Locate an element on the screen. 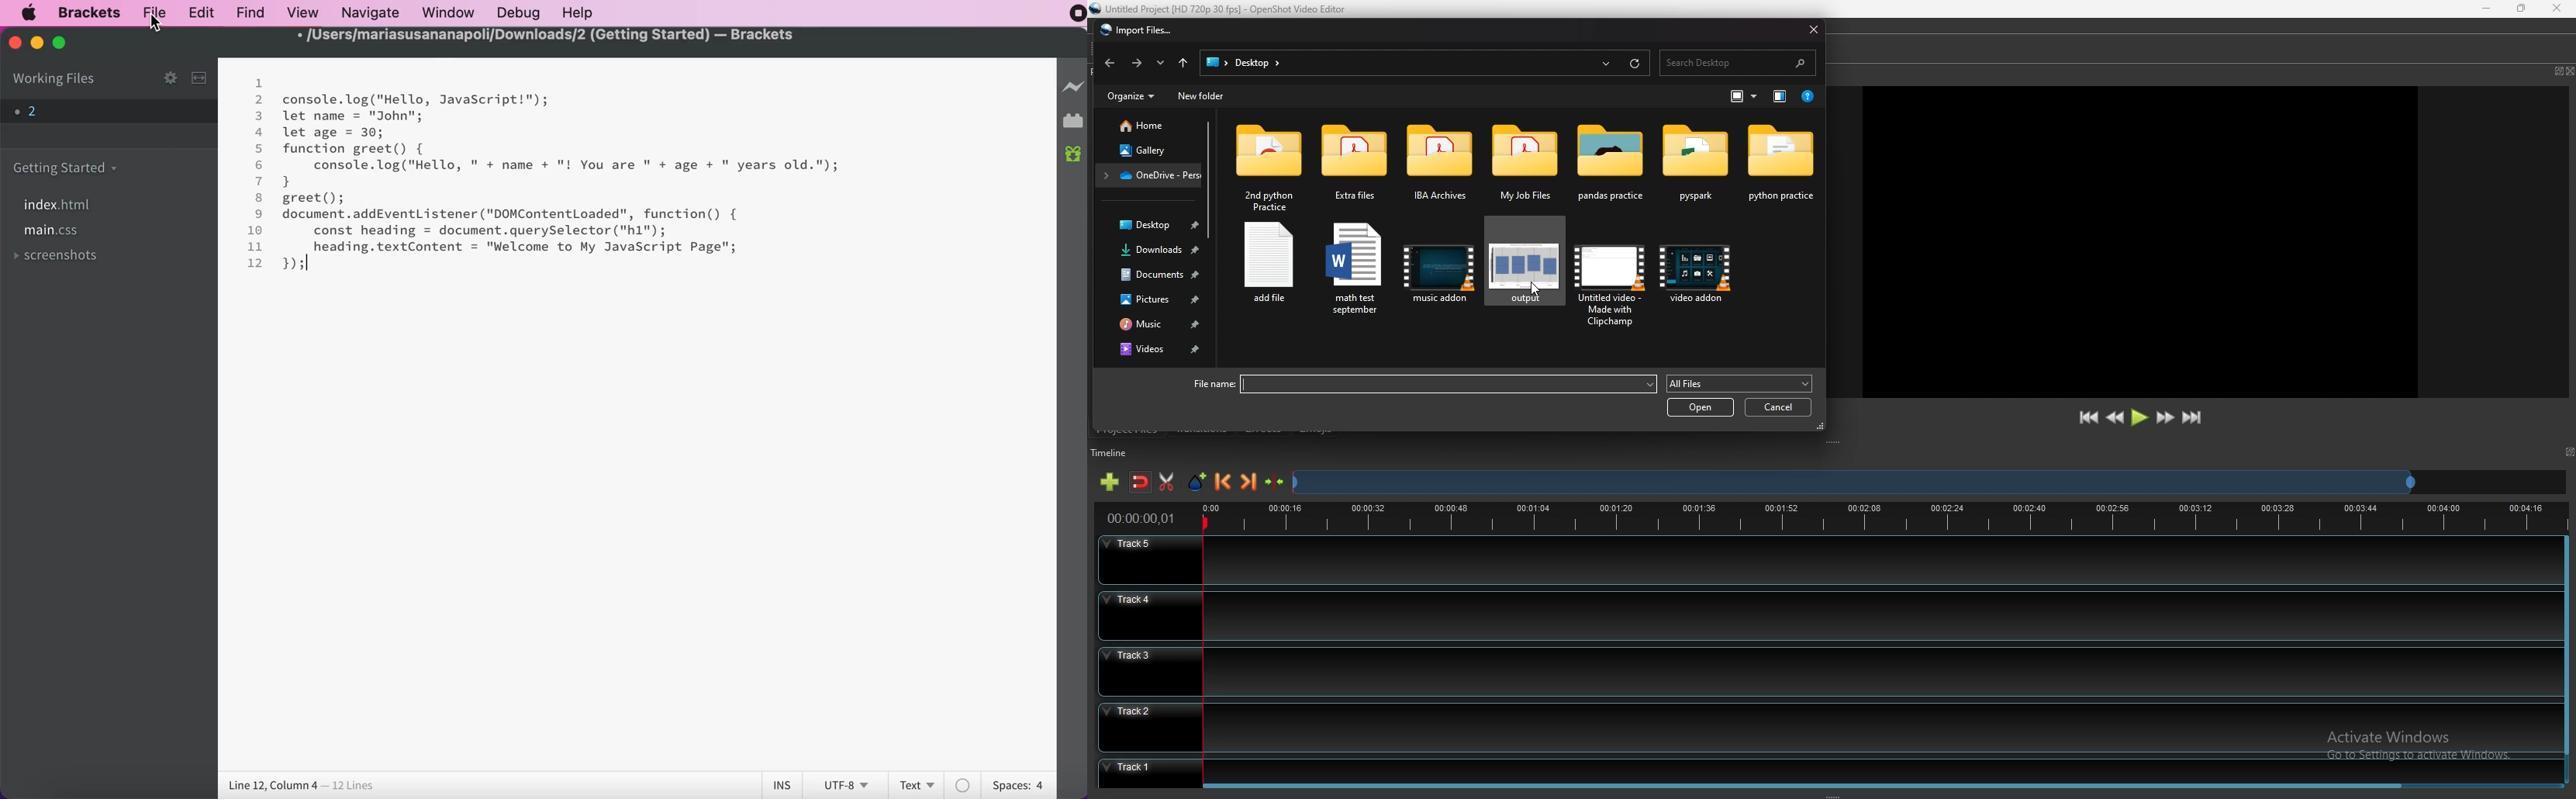  scroll bar is located at coordinates (2567, 661).